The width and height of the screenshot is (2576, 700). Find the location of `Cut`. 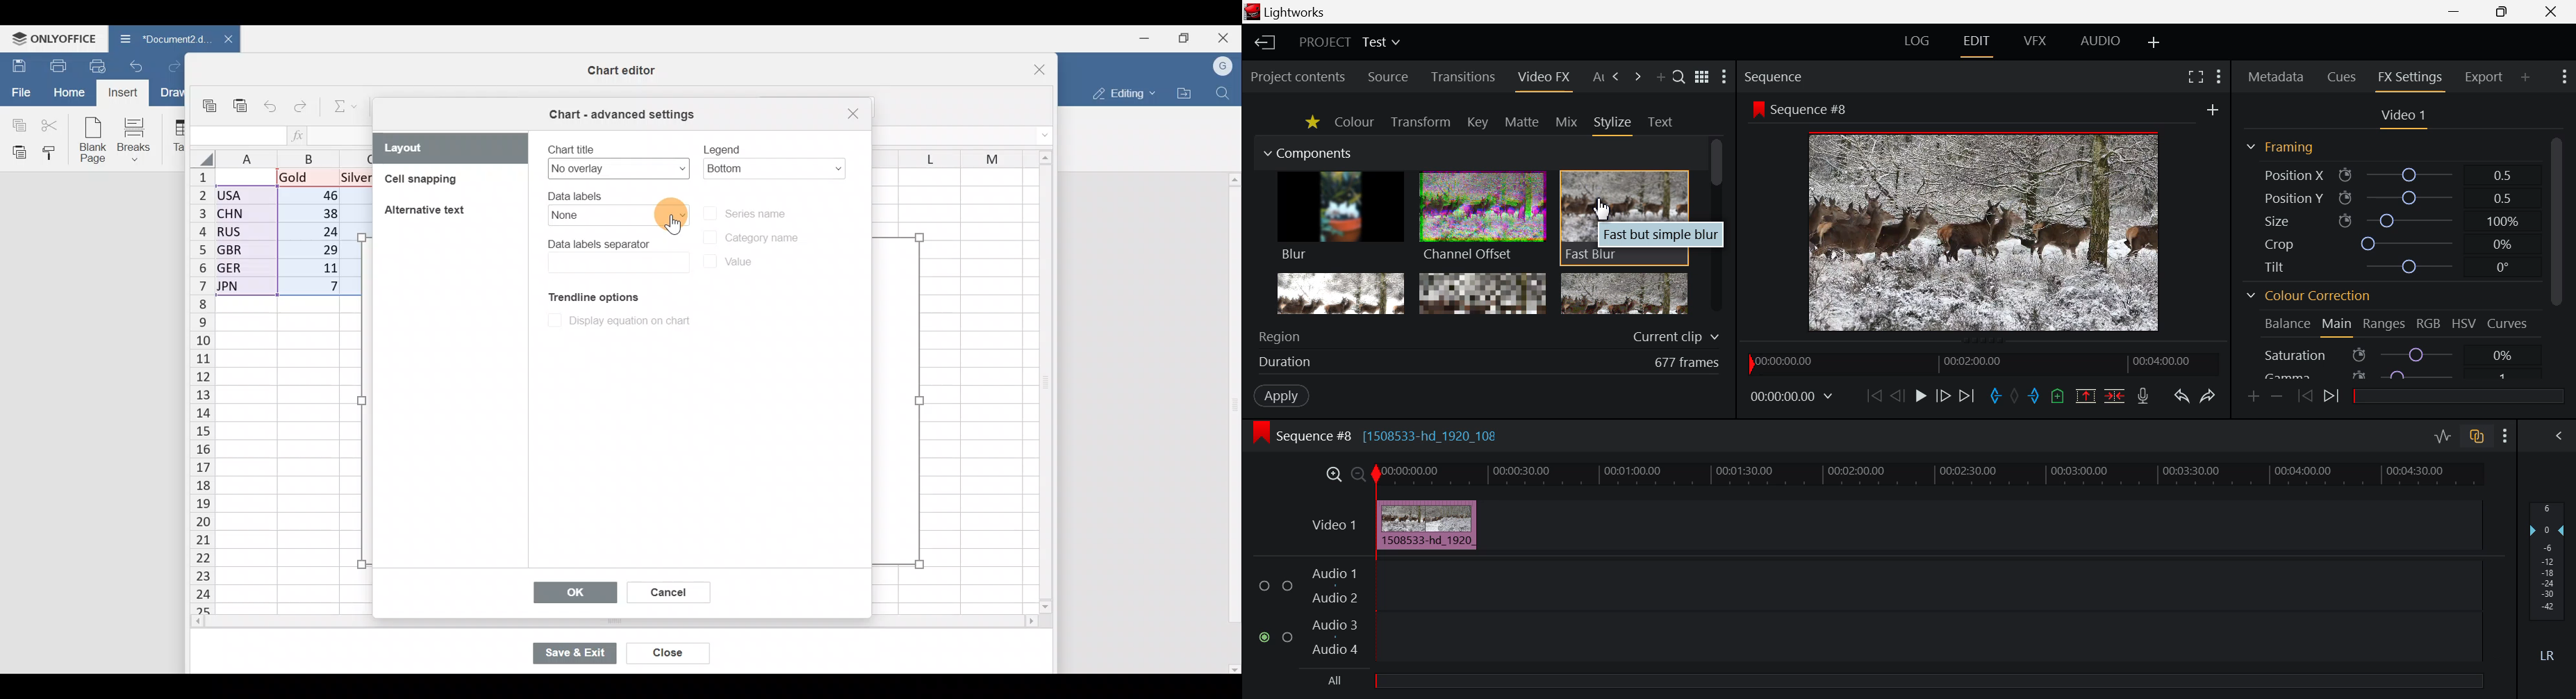

Cut is located at coordinates (50, 124).